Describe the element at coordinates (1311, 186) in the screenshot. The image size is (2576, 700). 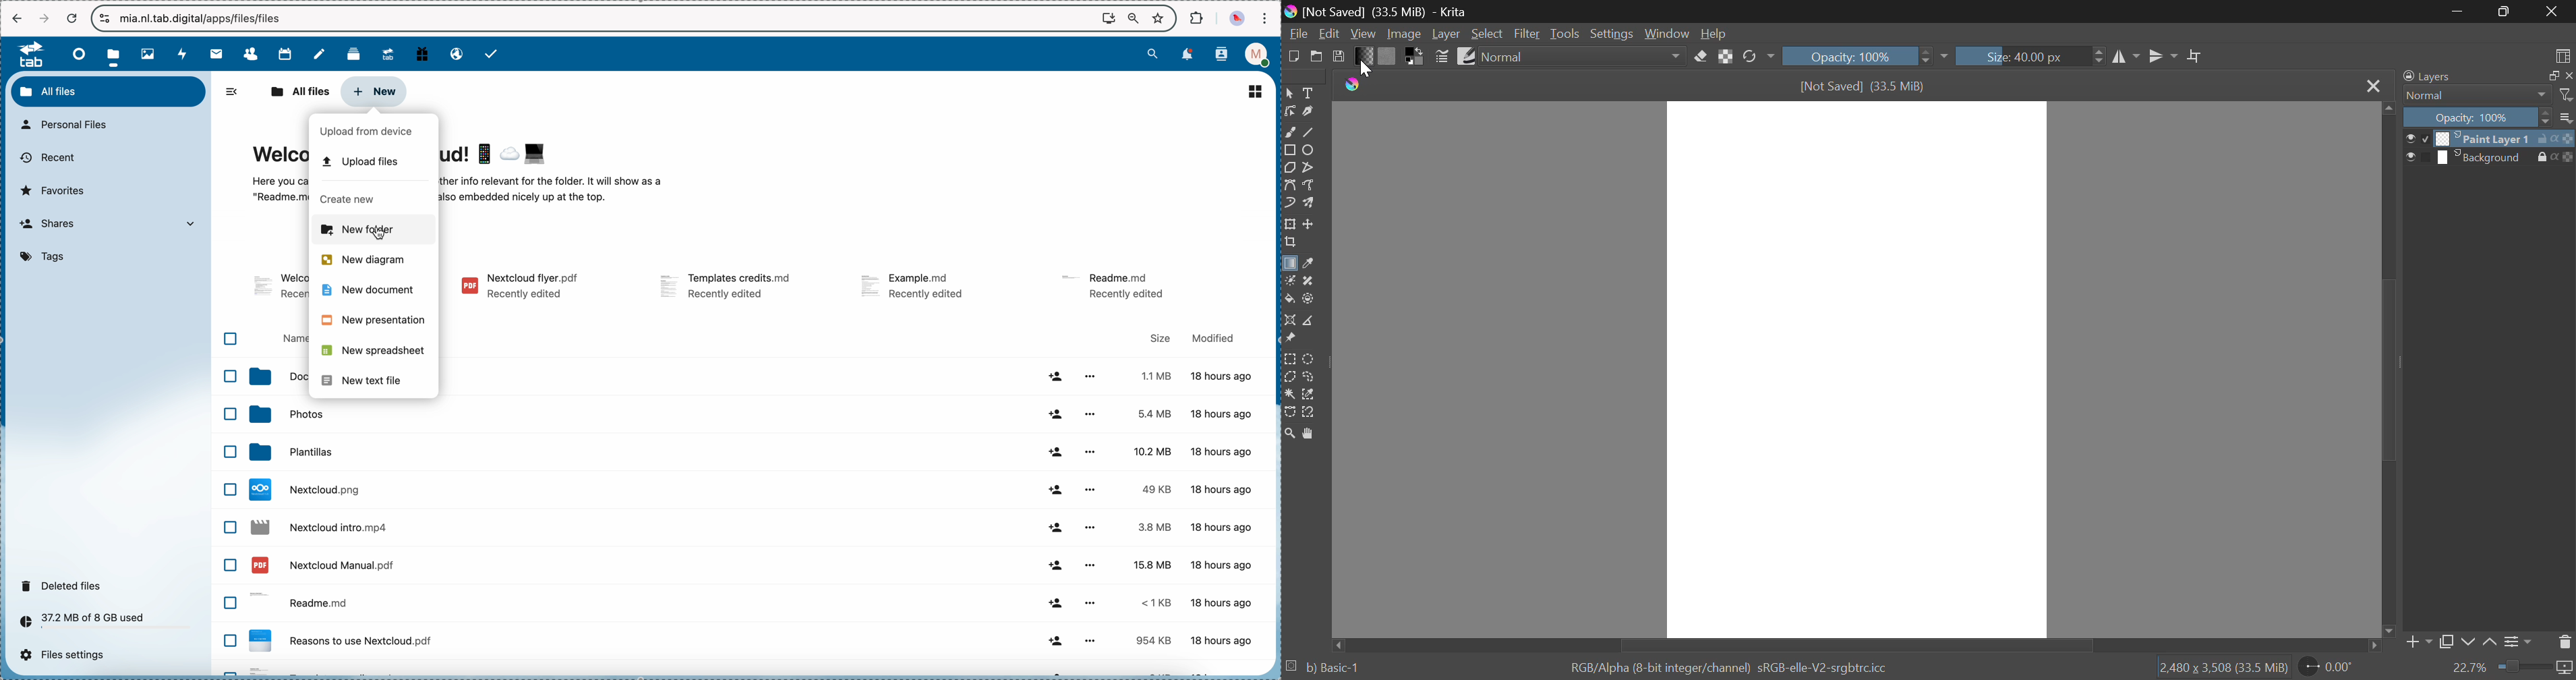
I see `Freehand Path Tool` at that location.